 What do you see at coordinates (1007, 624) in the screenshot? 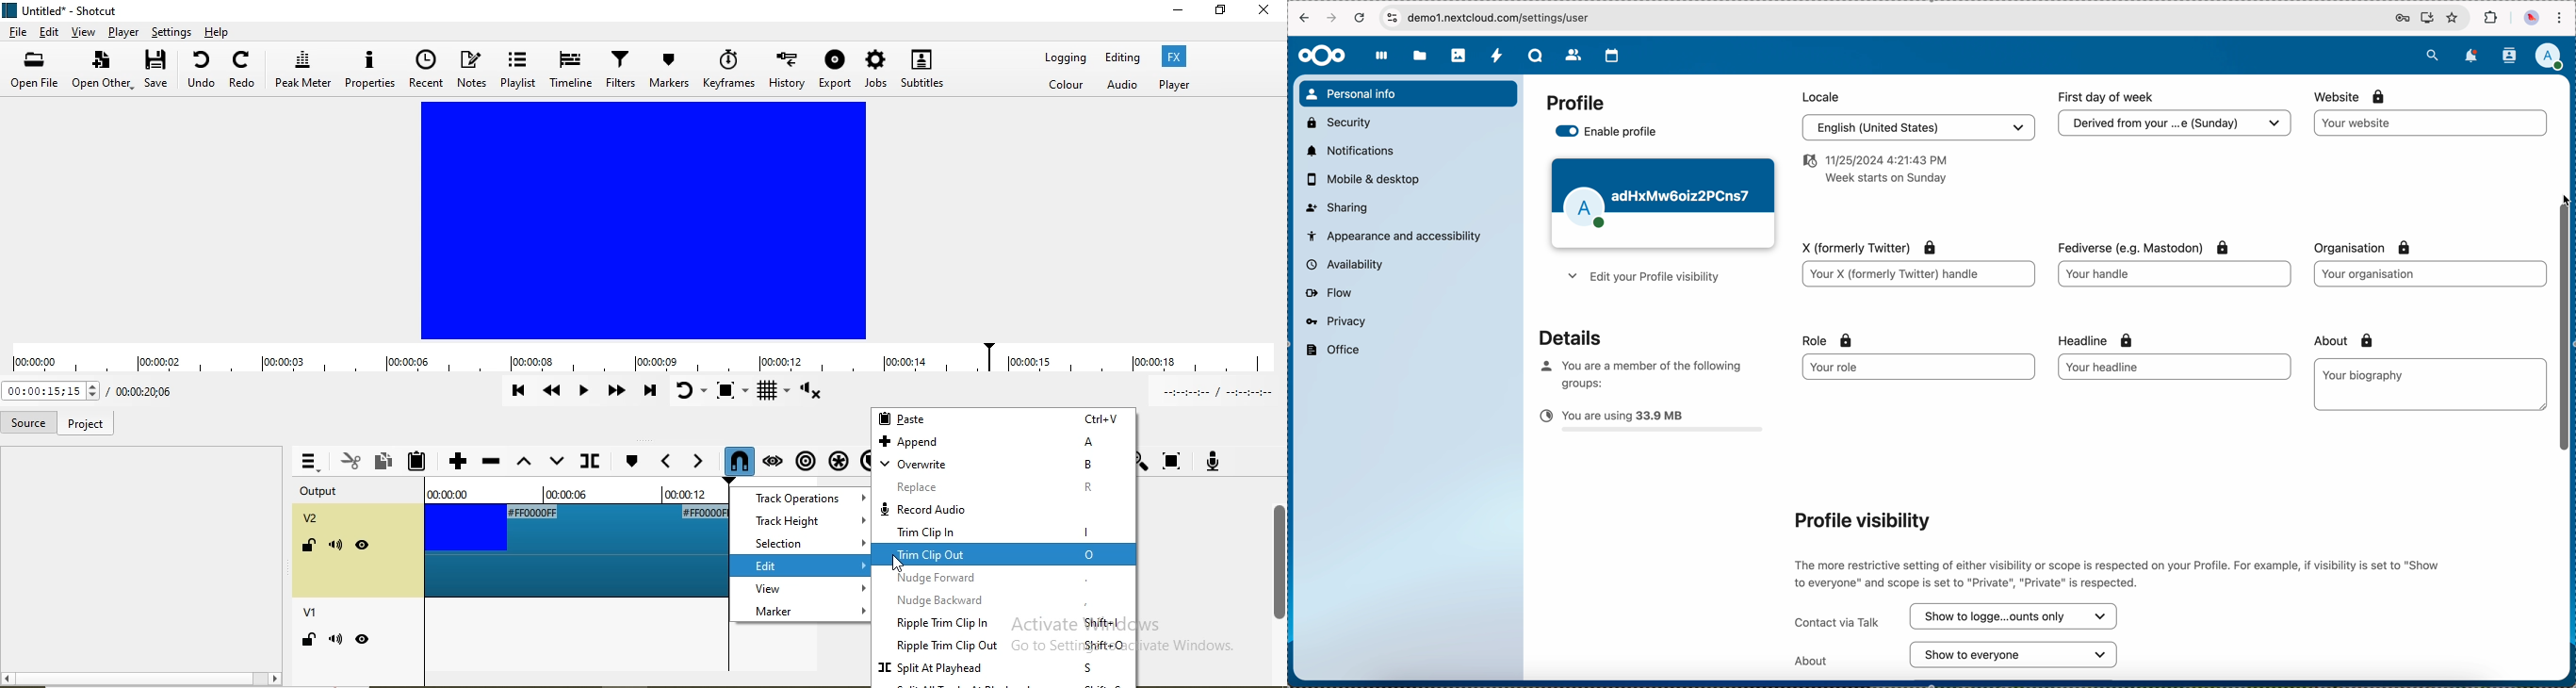
I see `ripple trim clip in` at bounding box center [1007, 624].